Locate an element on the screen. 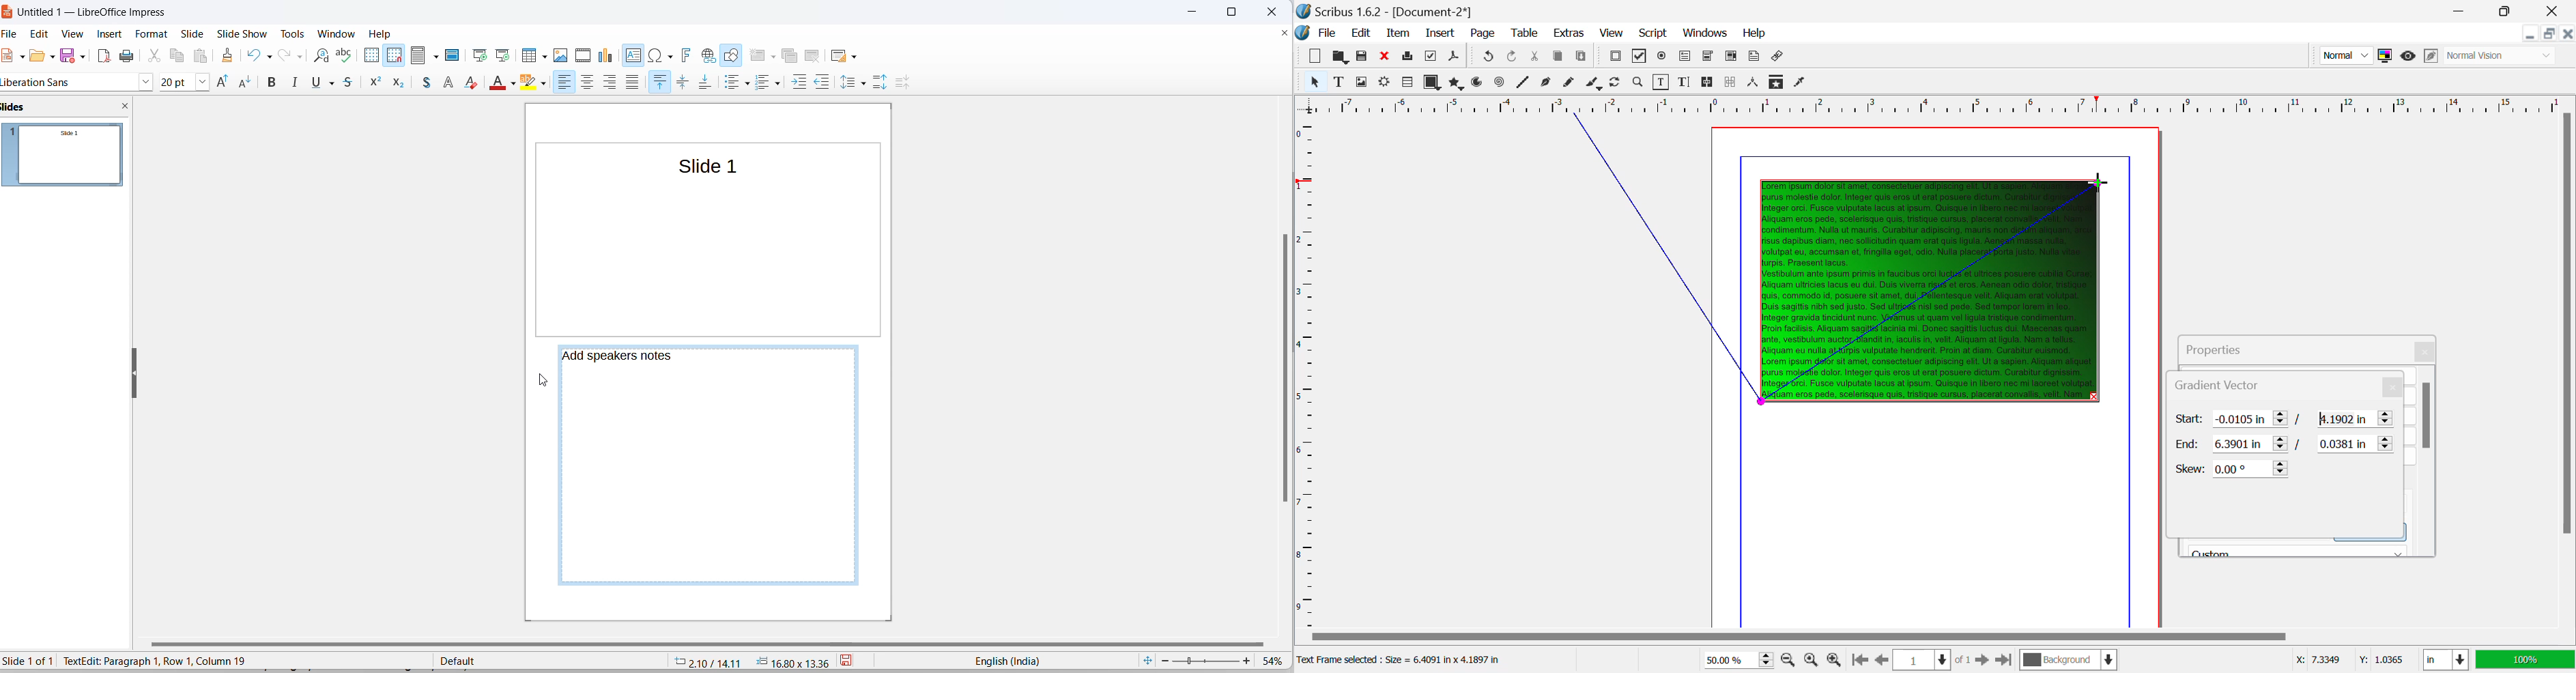  display views options dropdown button is located at coordinates (438, 56).